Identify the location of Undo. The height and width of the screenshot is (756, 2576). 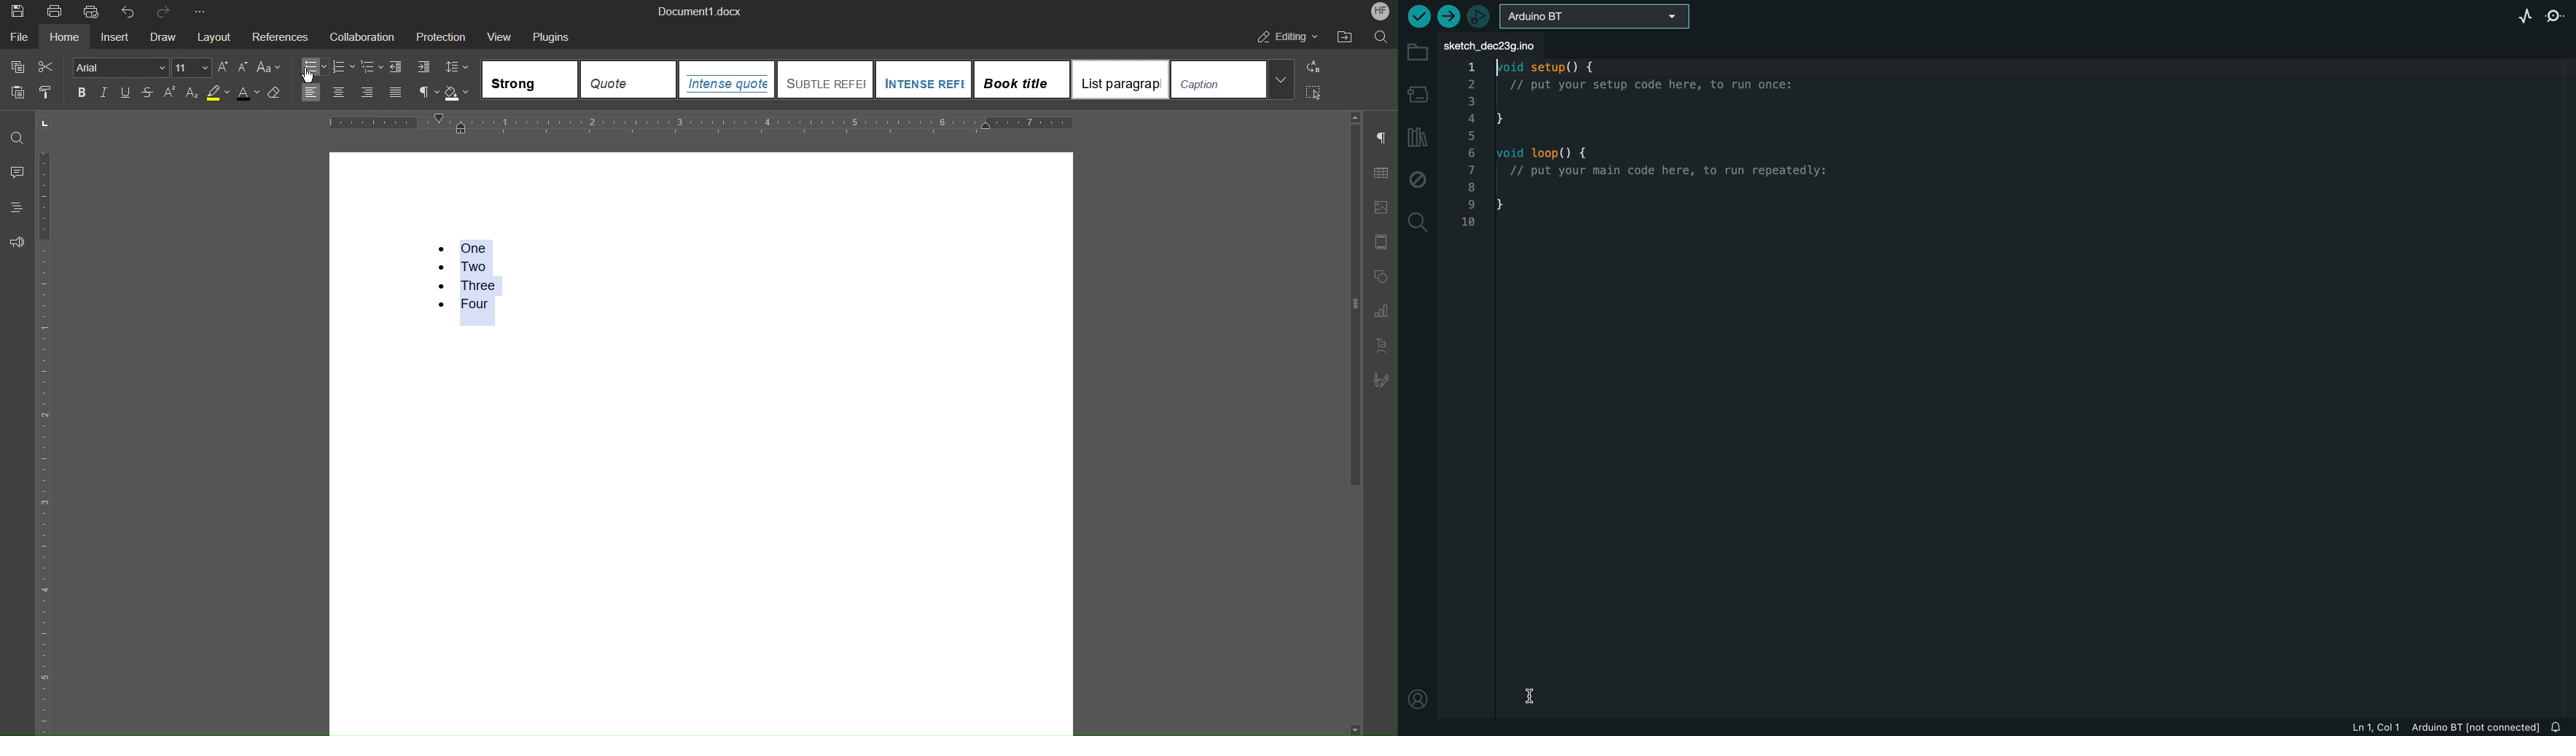
(128, 10).